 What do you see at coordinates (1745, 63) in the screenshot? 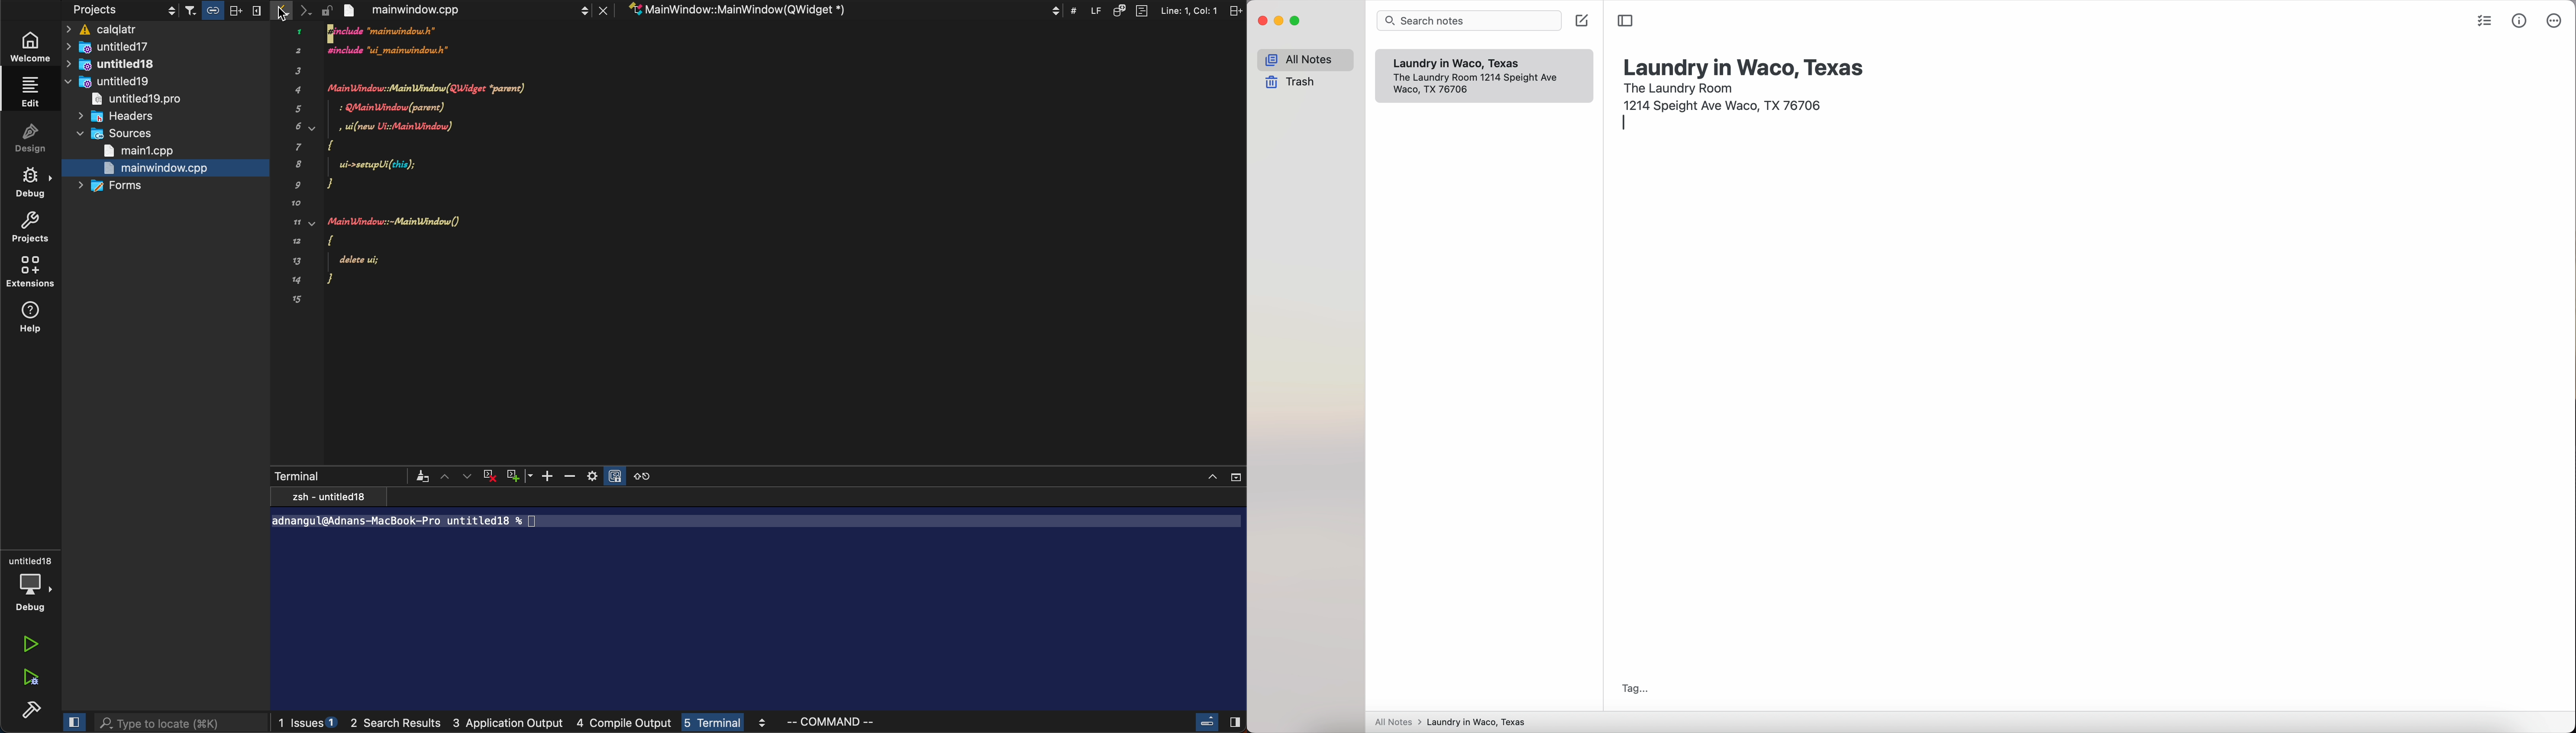
I see `laundry in Waco, Texas` at bounding box center [1745, 63].